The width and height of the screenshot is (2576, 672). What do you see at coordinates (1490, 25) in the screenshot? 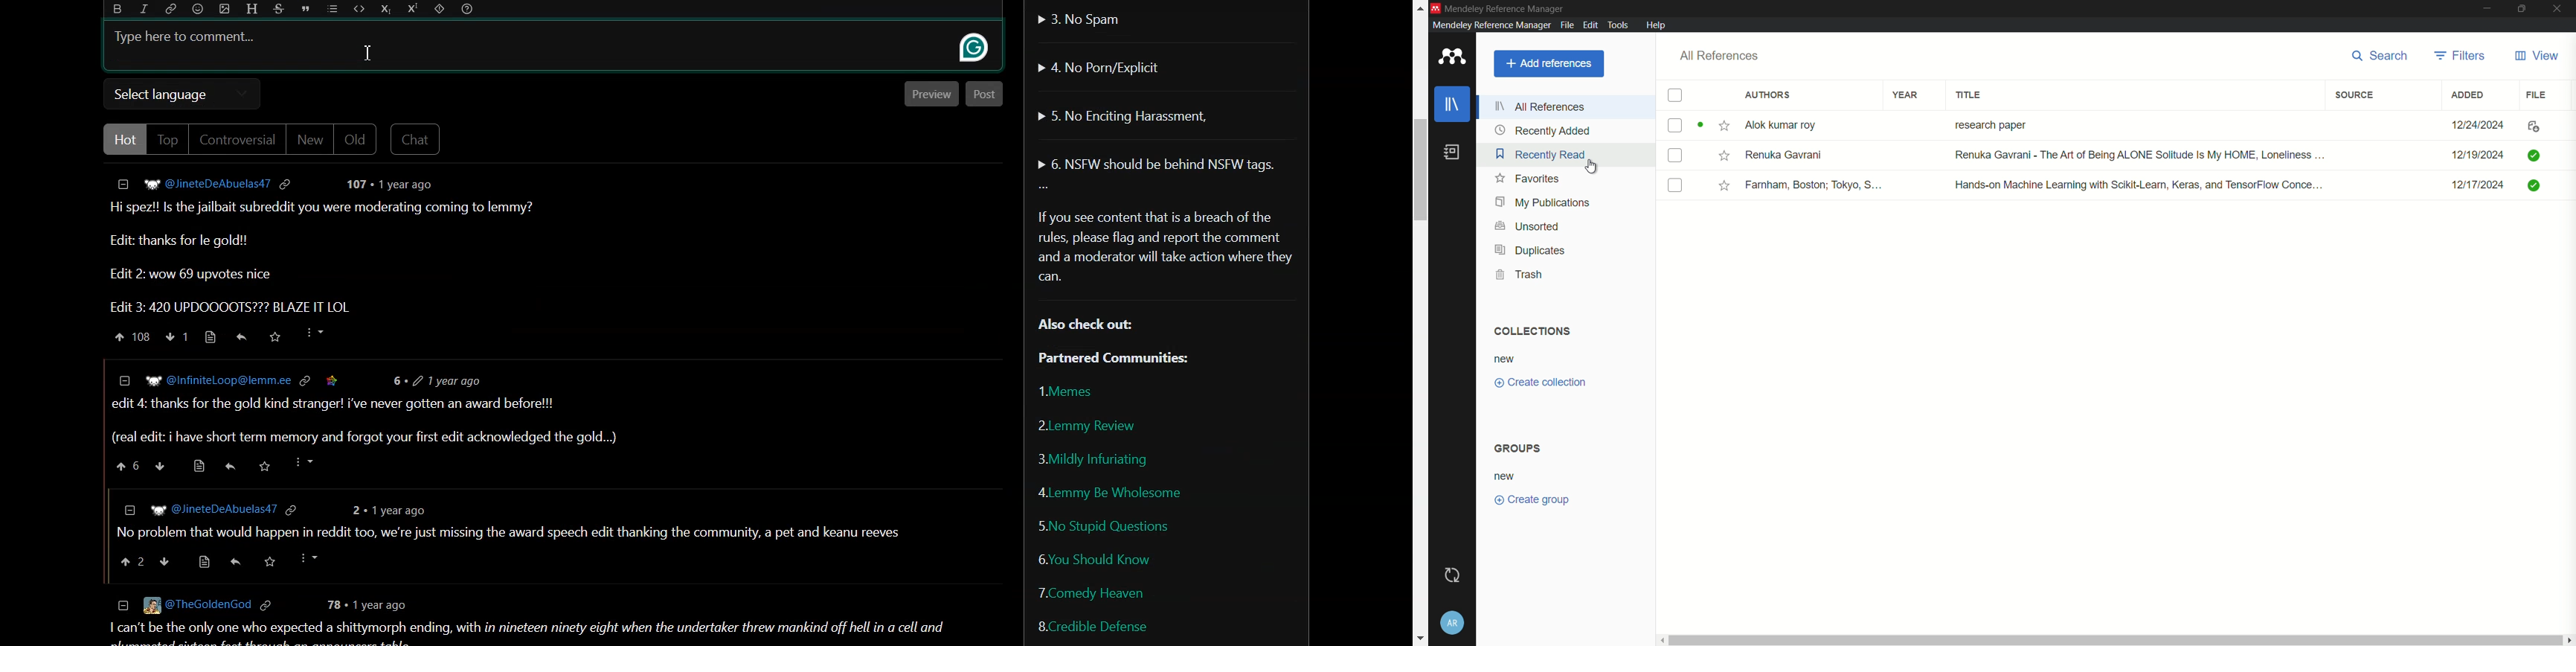
I see `mendeley reference manager` at bounding box center [1490, 25].